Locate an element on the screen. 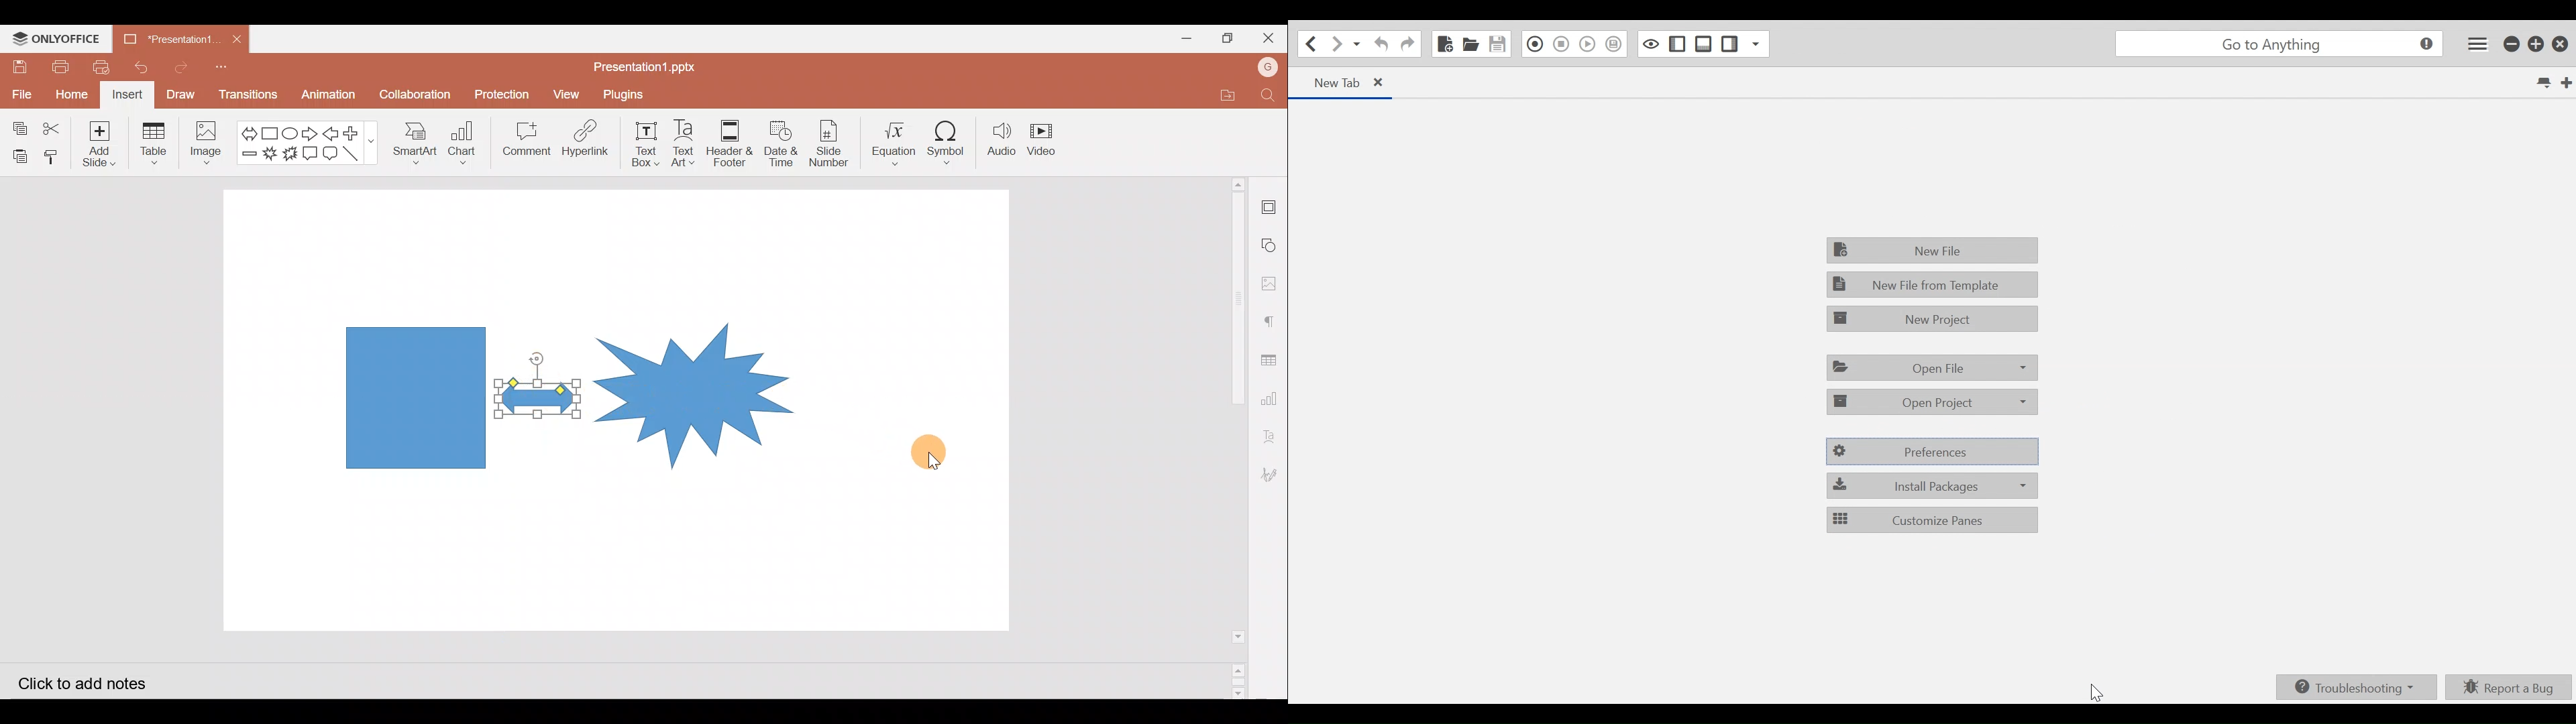  Left right arrow is located at coordinates (547, 404).